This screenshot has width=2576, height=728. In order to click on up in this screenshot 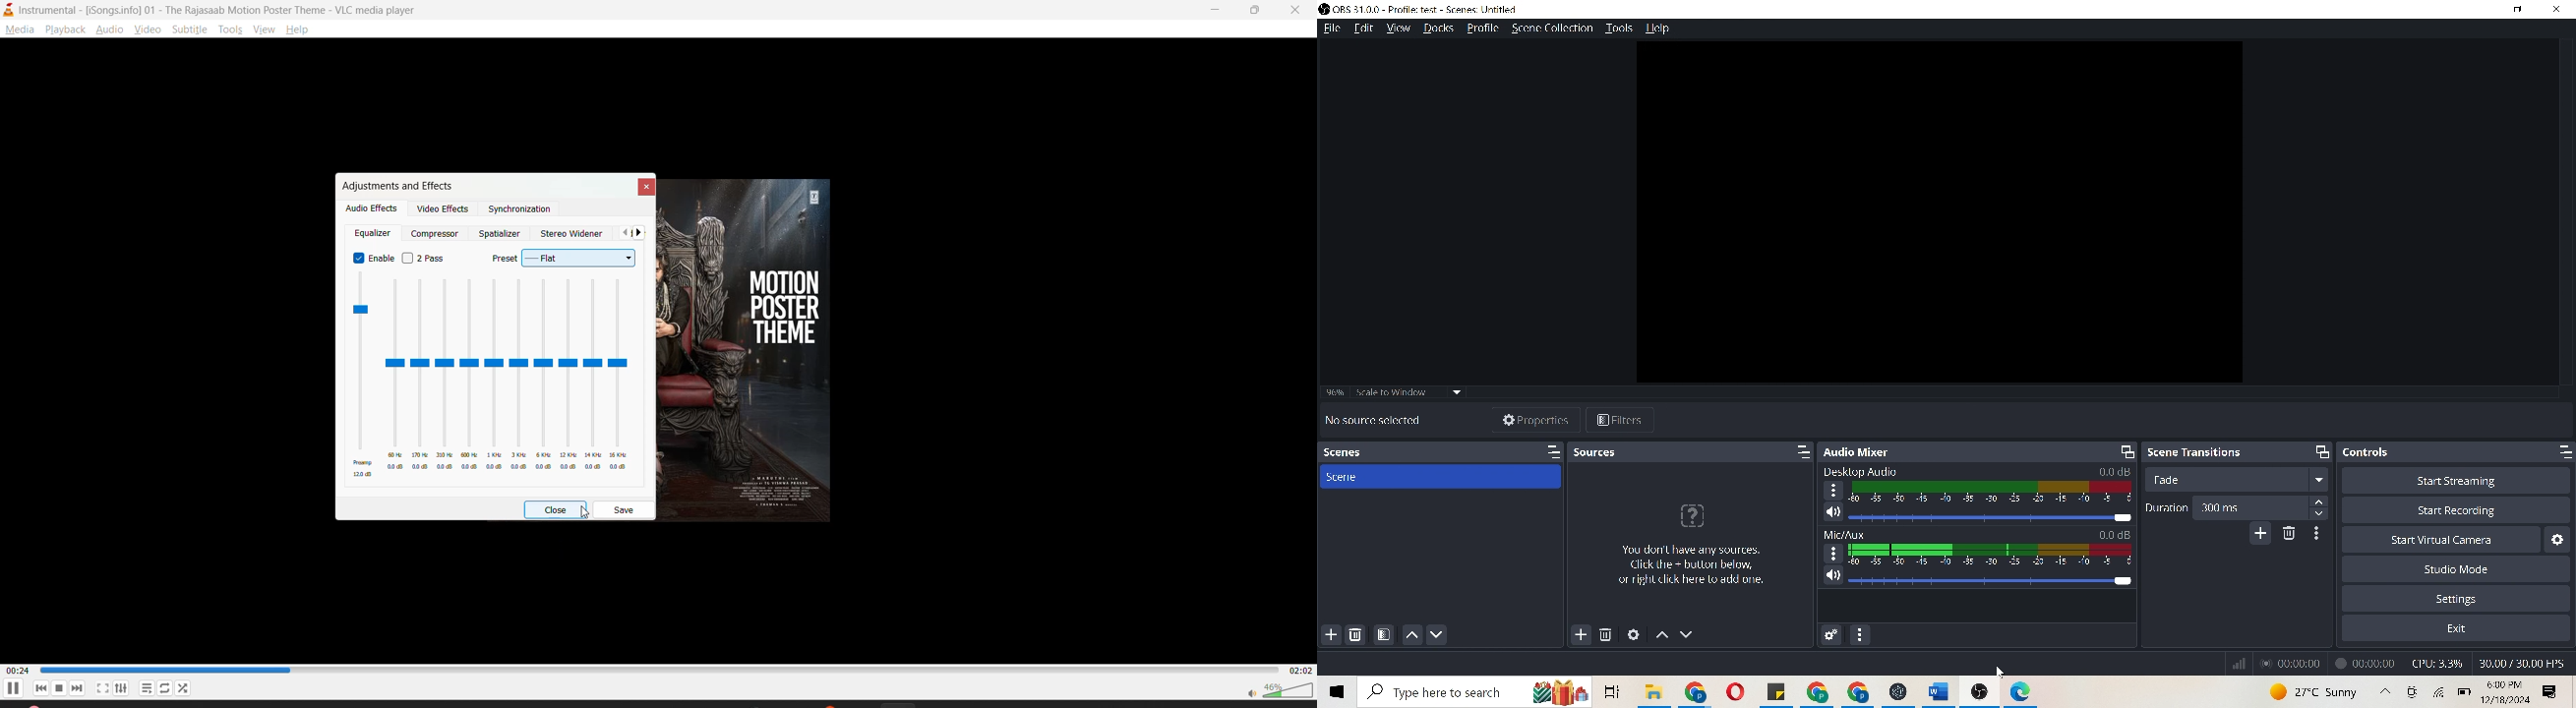, I will do `click(2383, 691)`.